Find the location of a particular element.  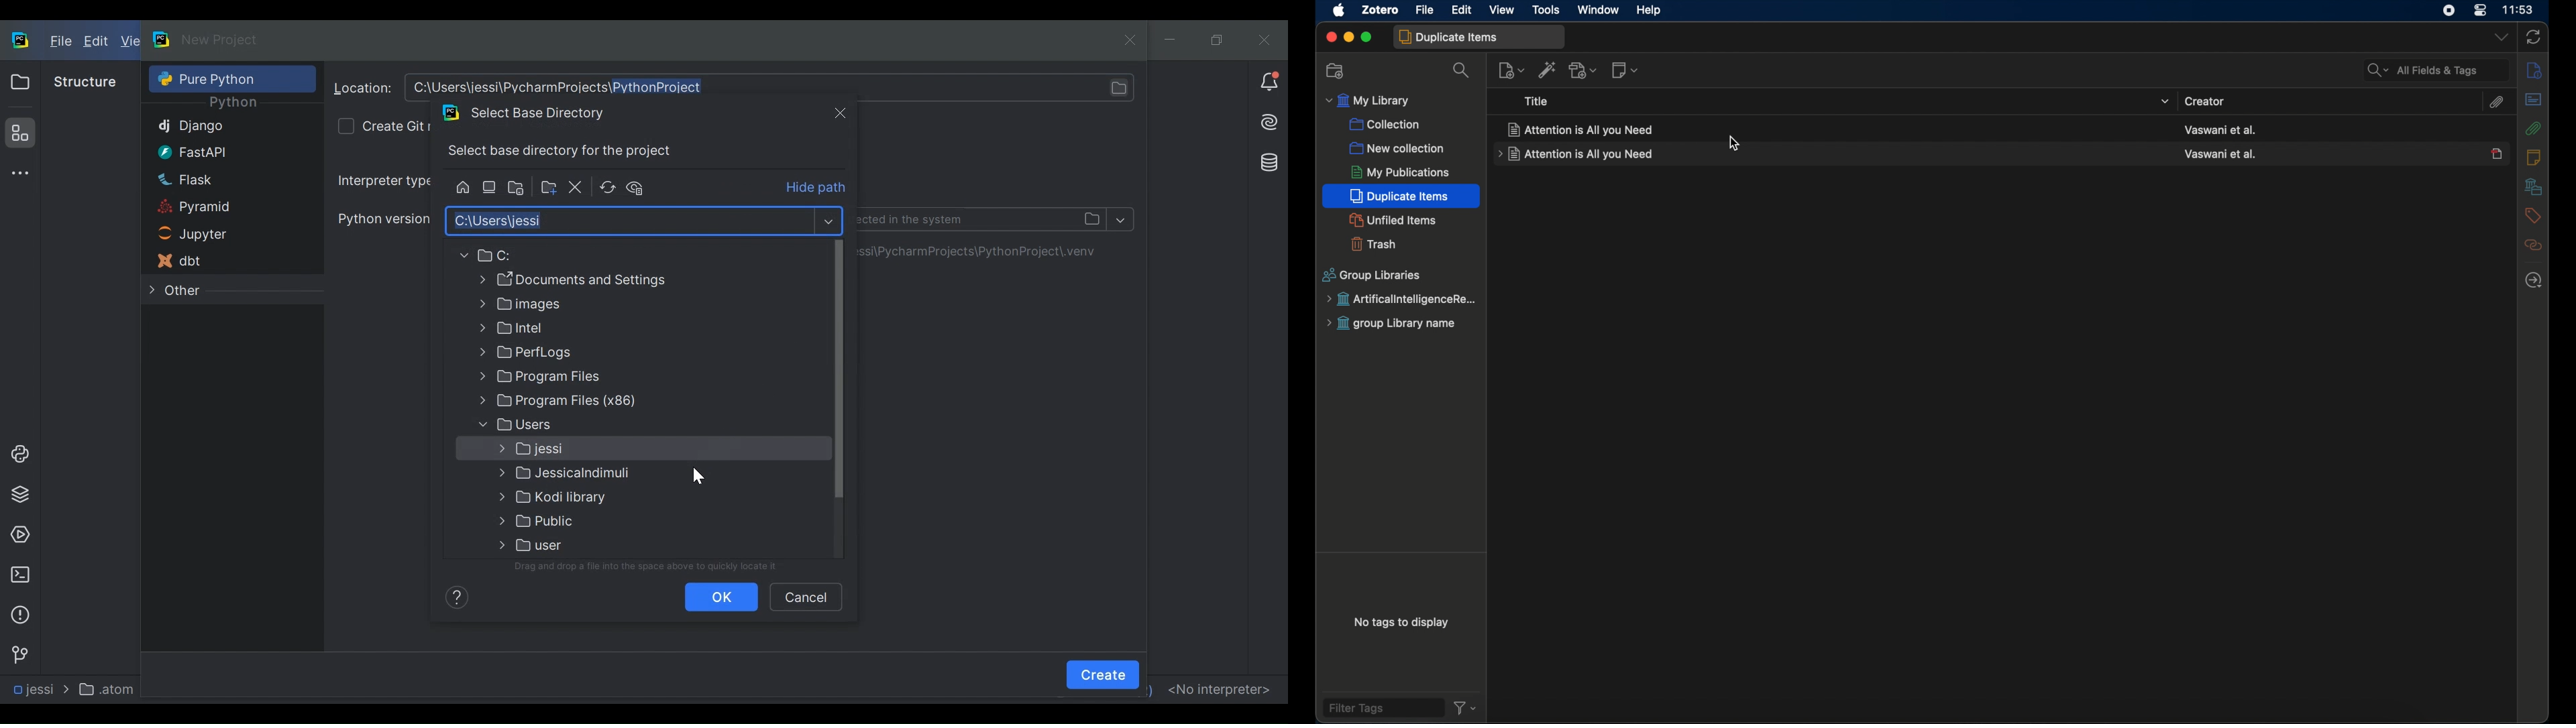

unfiled items is located at coordinates (1391, 220).